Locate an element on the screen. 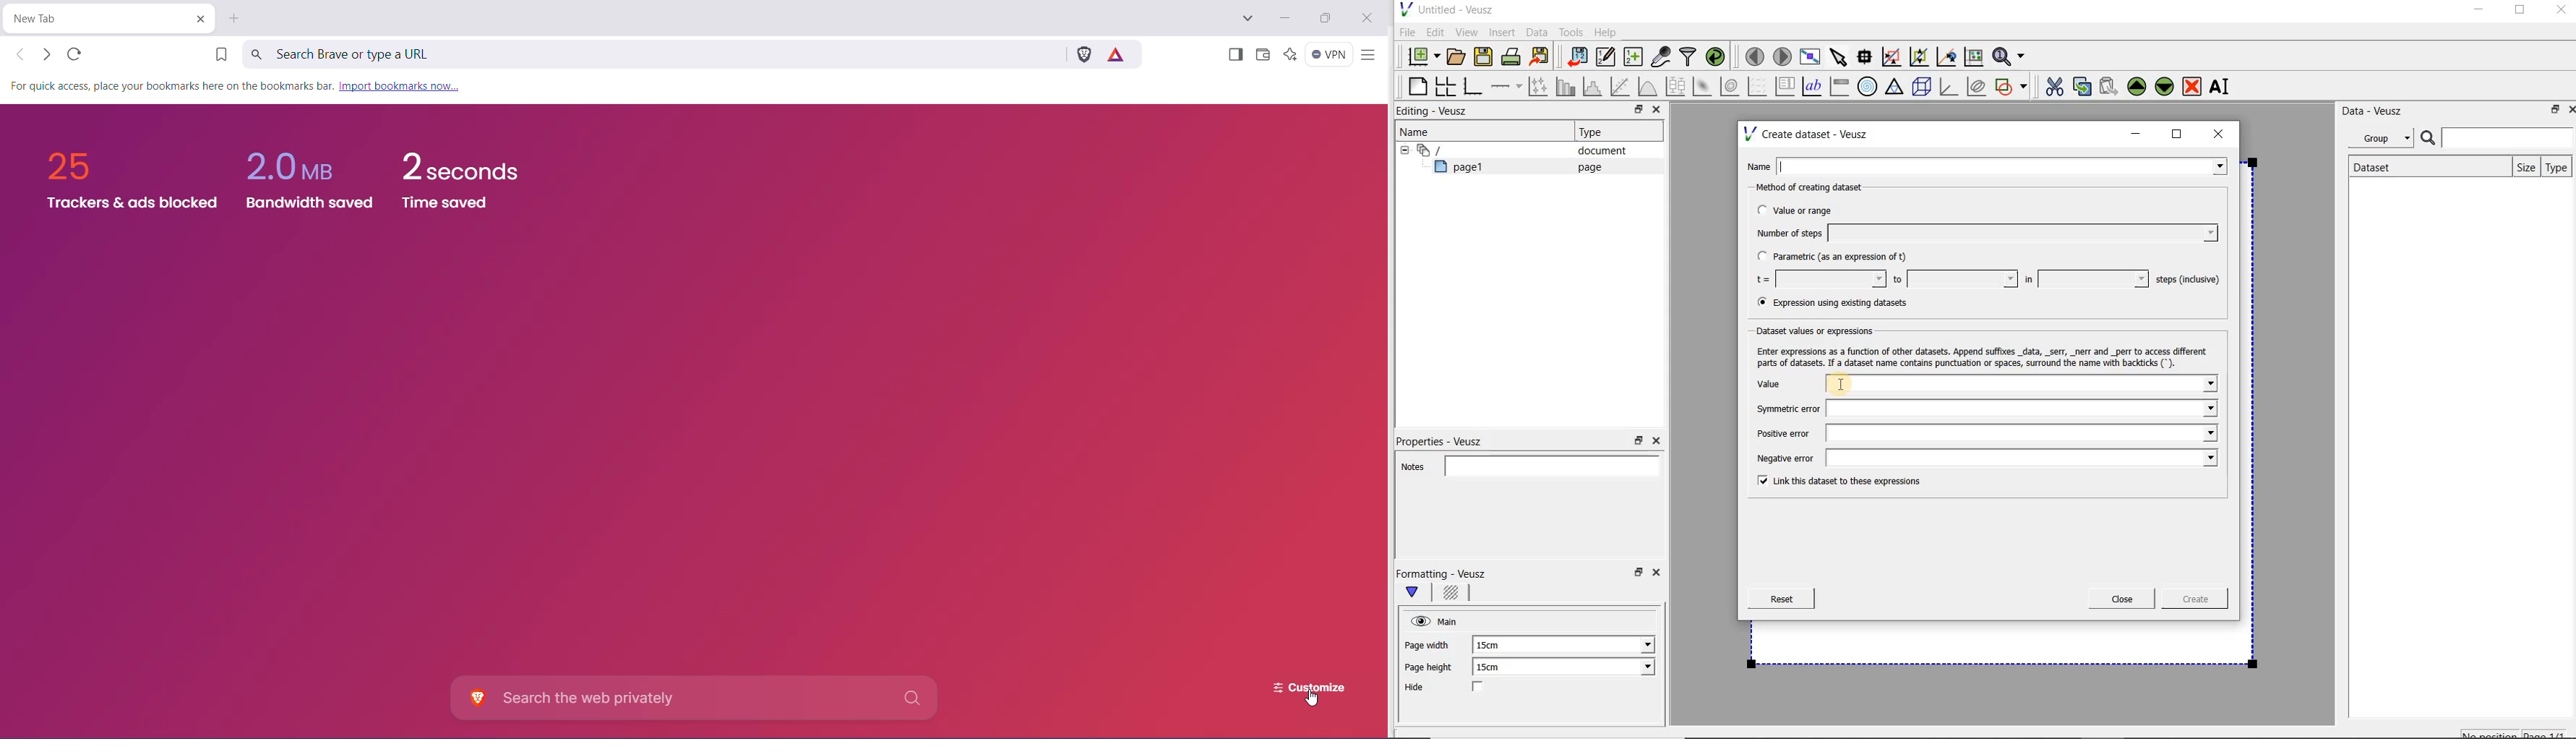  Edit and enter new datasets is located at coordinates (1606, 57).